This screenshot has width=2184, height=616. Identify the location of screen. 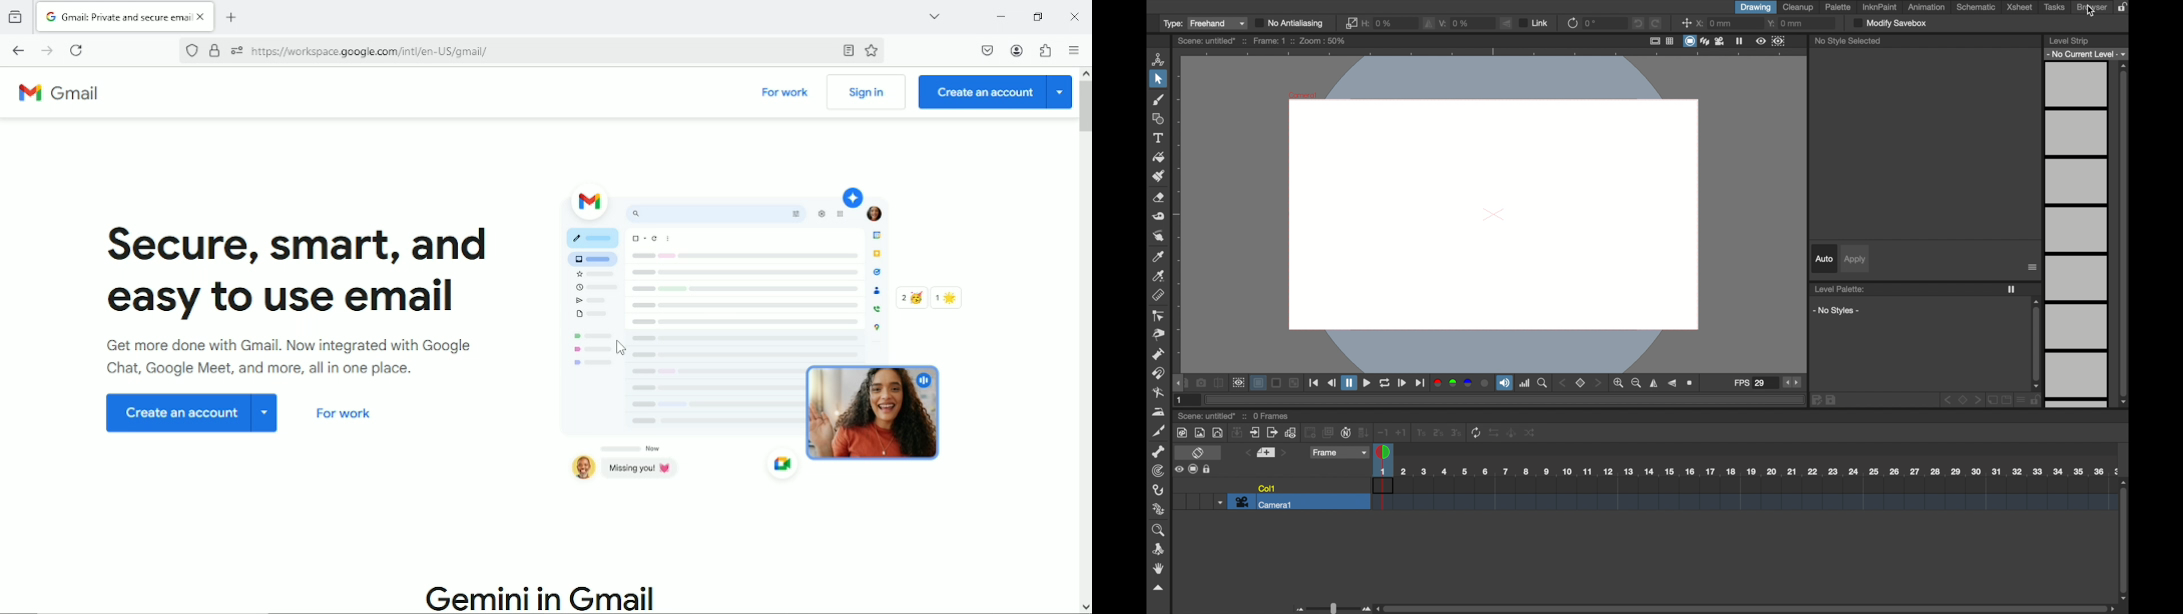
(1276, 383).